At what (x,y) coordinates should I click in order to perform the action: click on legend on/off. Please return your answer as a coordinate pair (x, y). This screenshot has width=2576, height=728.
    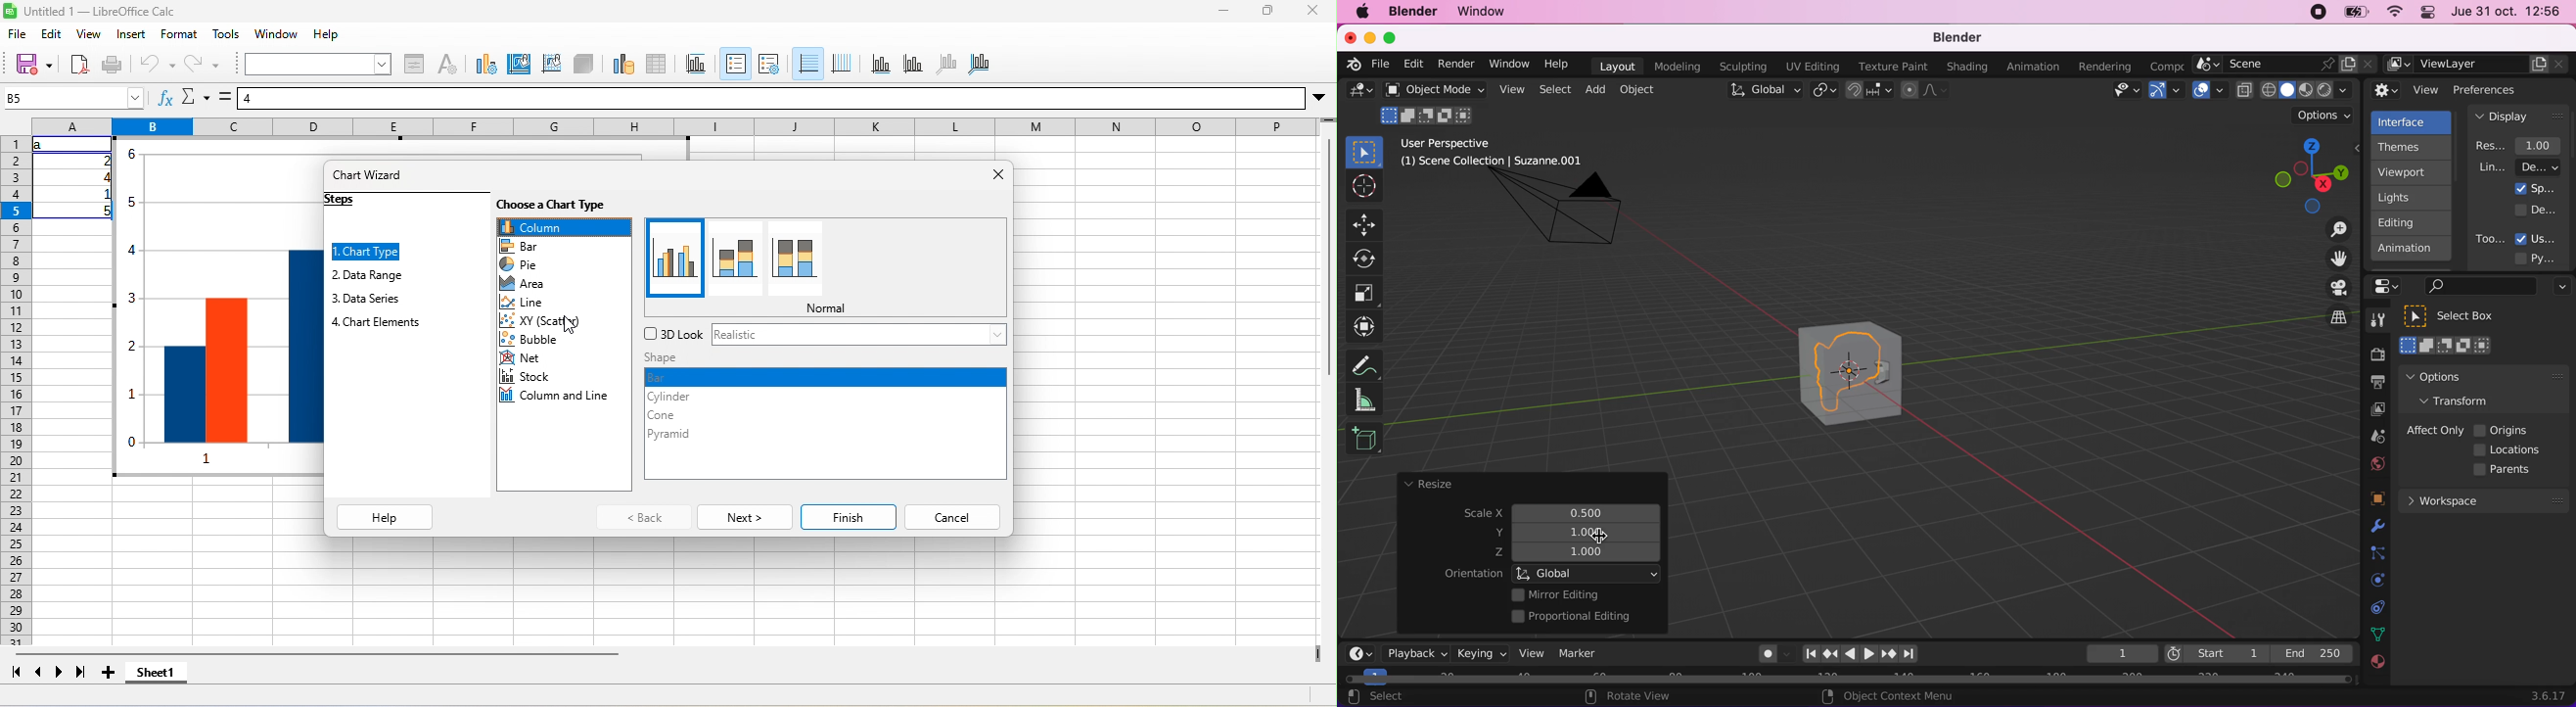
    Looking at the image, I should click on (736, 64).